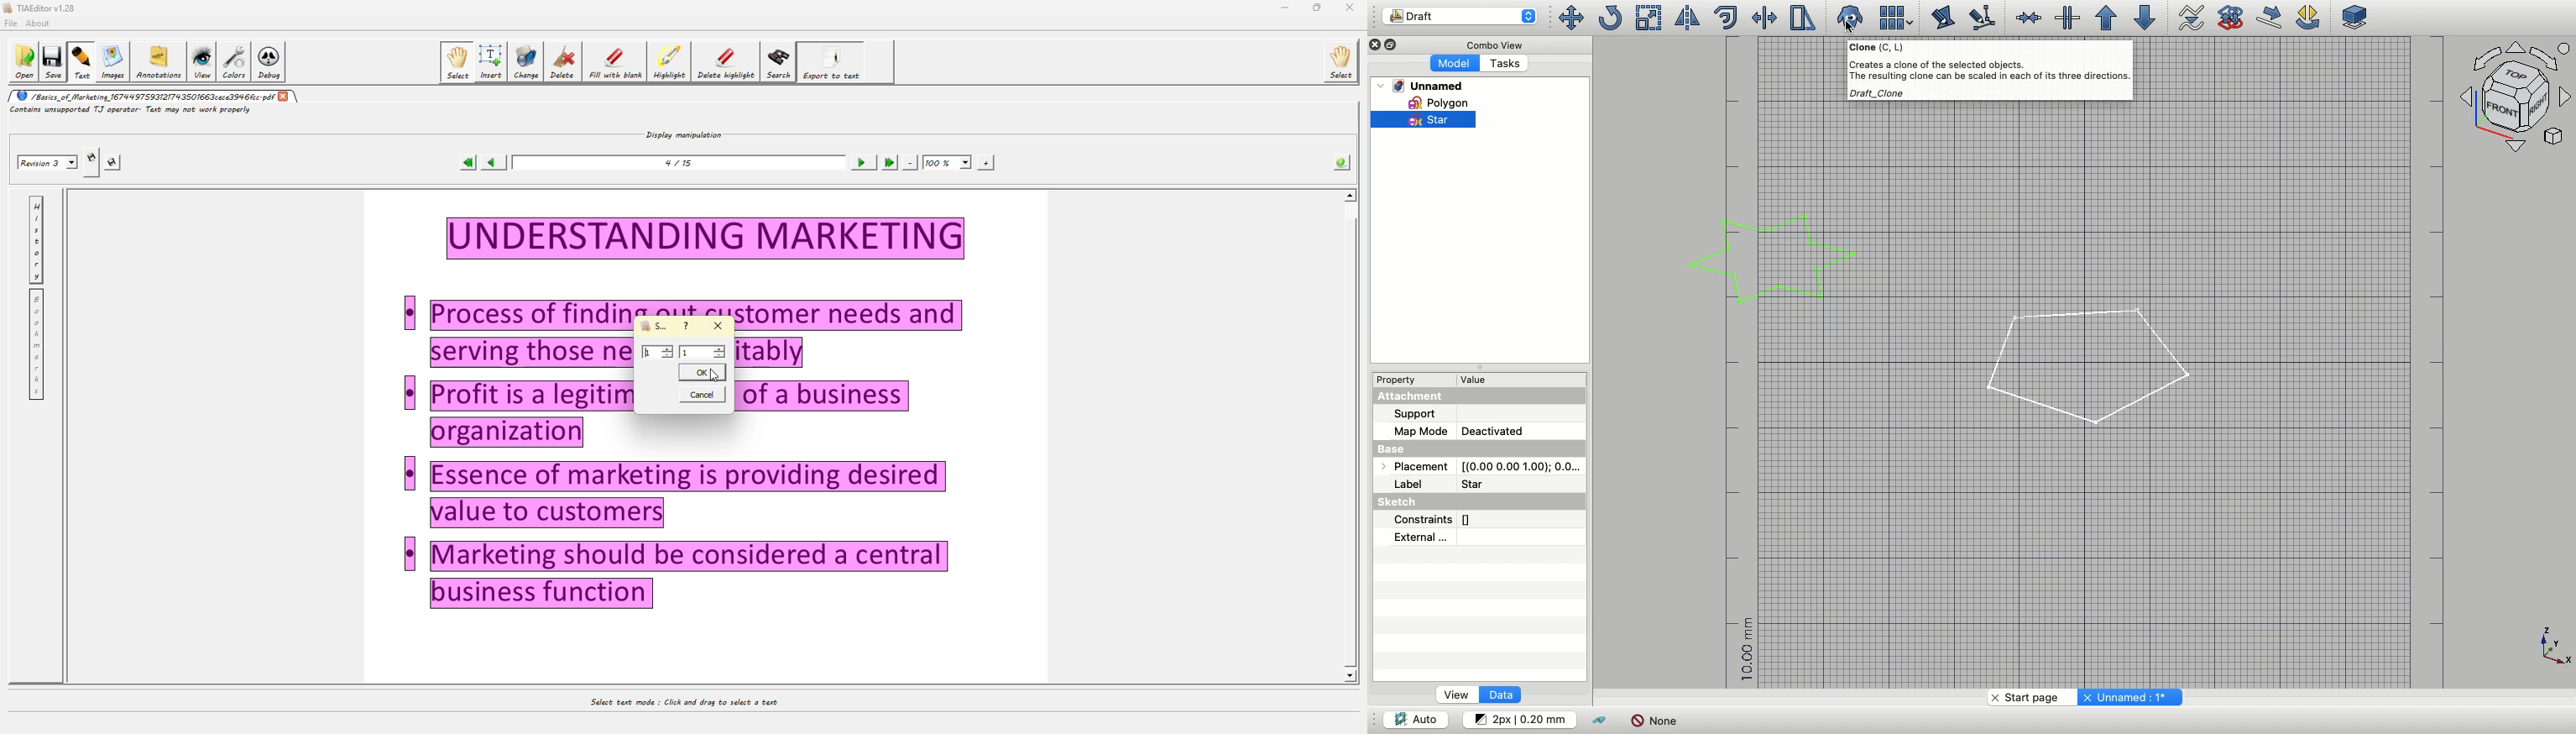 The width and height of the screenshot is (2576, 756). I want to click on Polygon, so click(2087, 369).